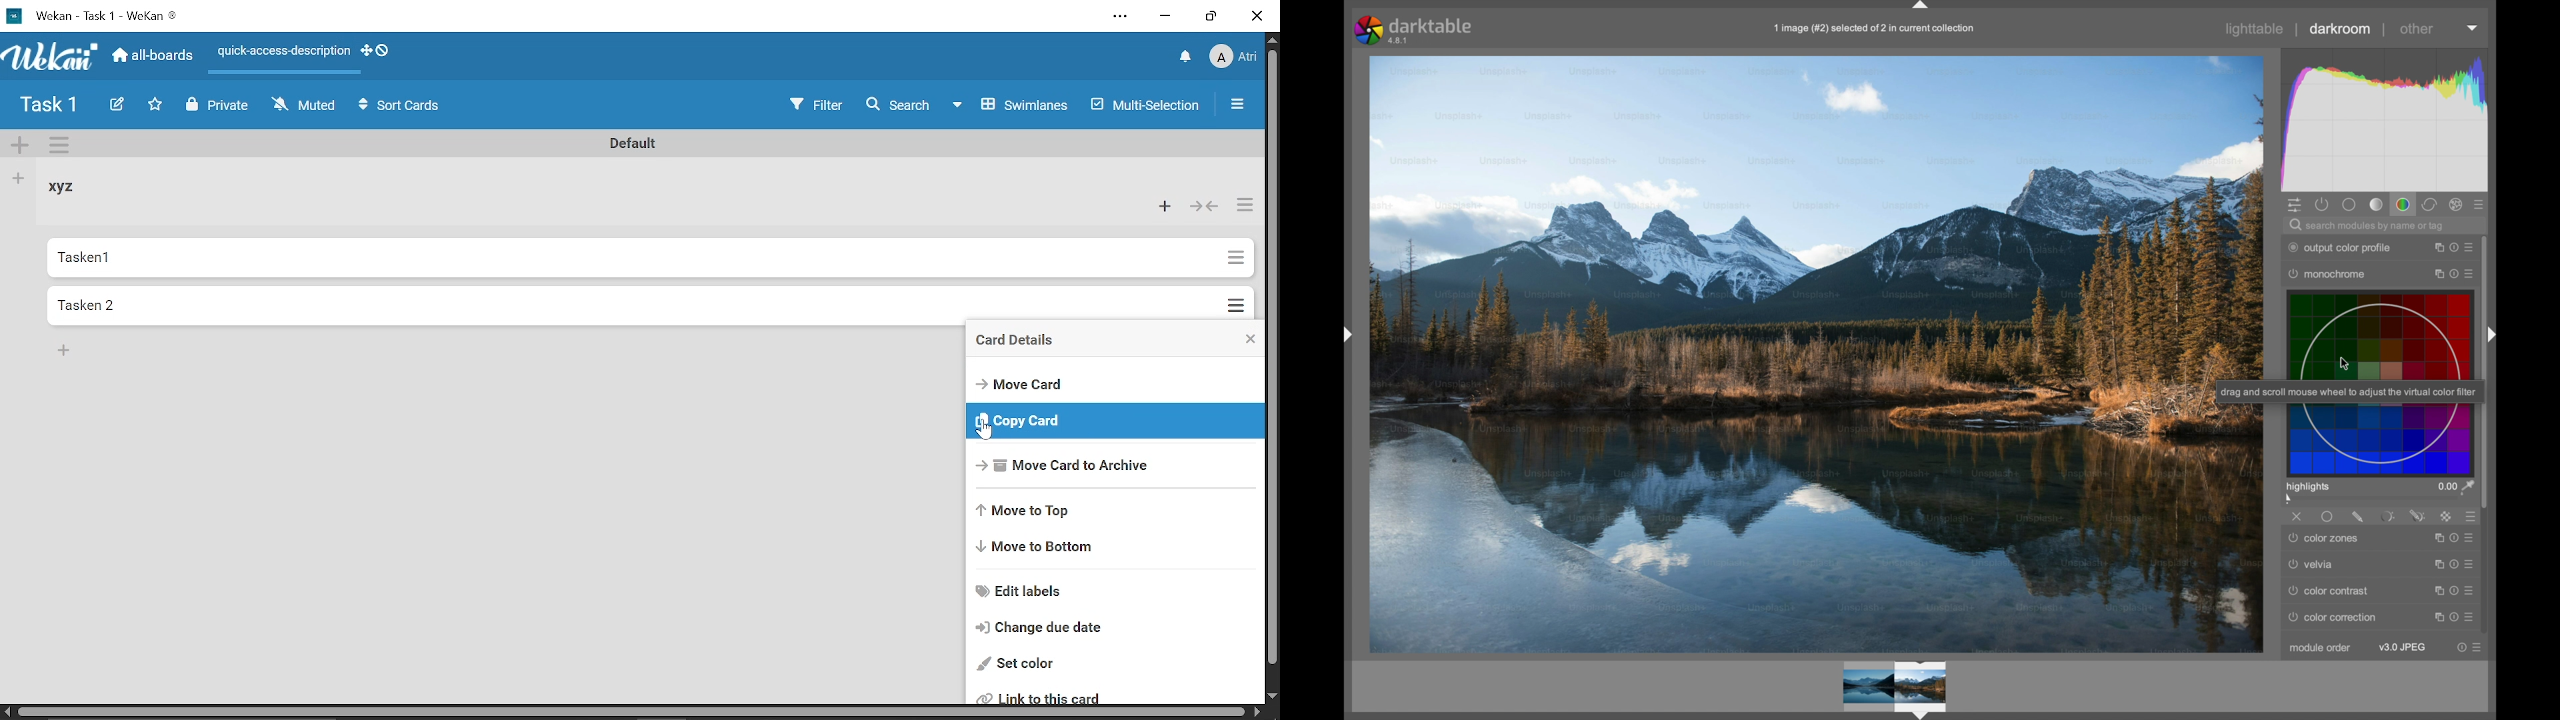 This screenshot has height=728, width=2576. I want to click on Sort cards, so click(400, 106).